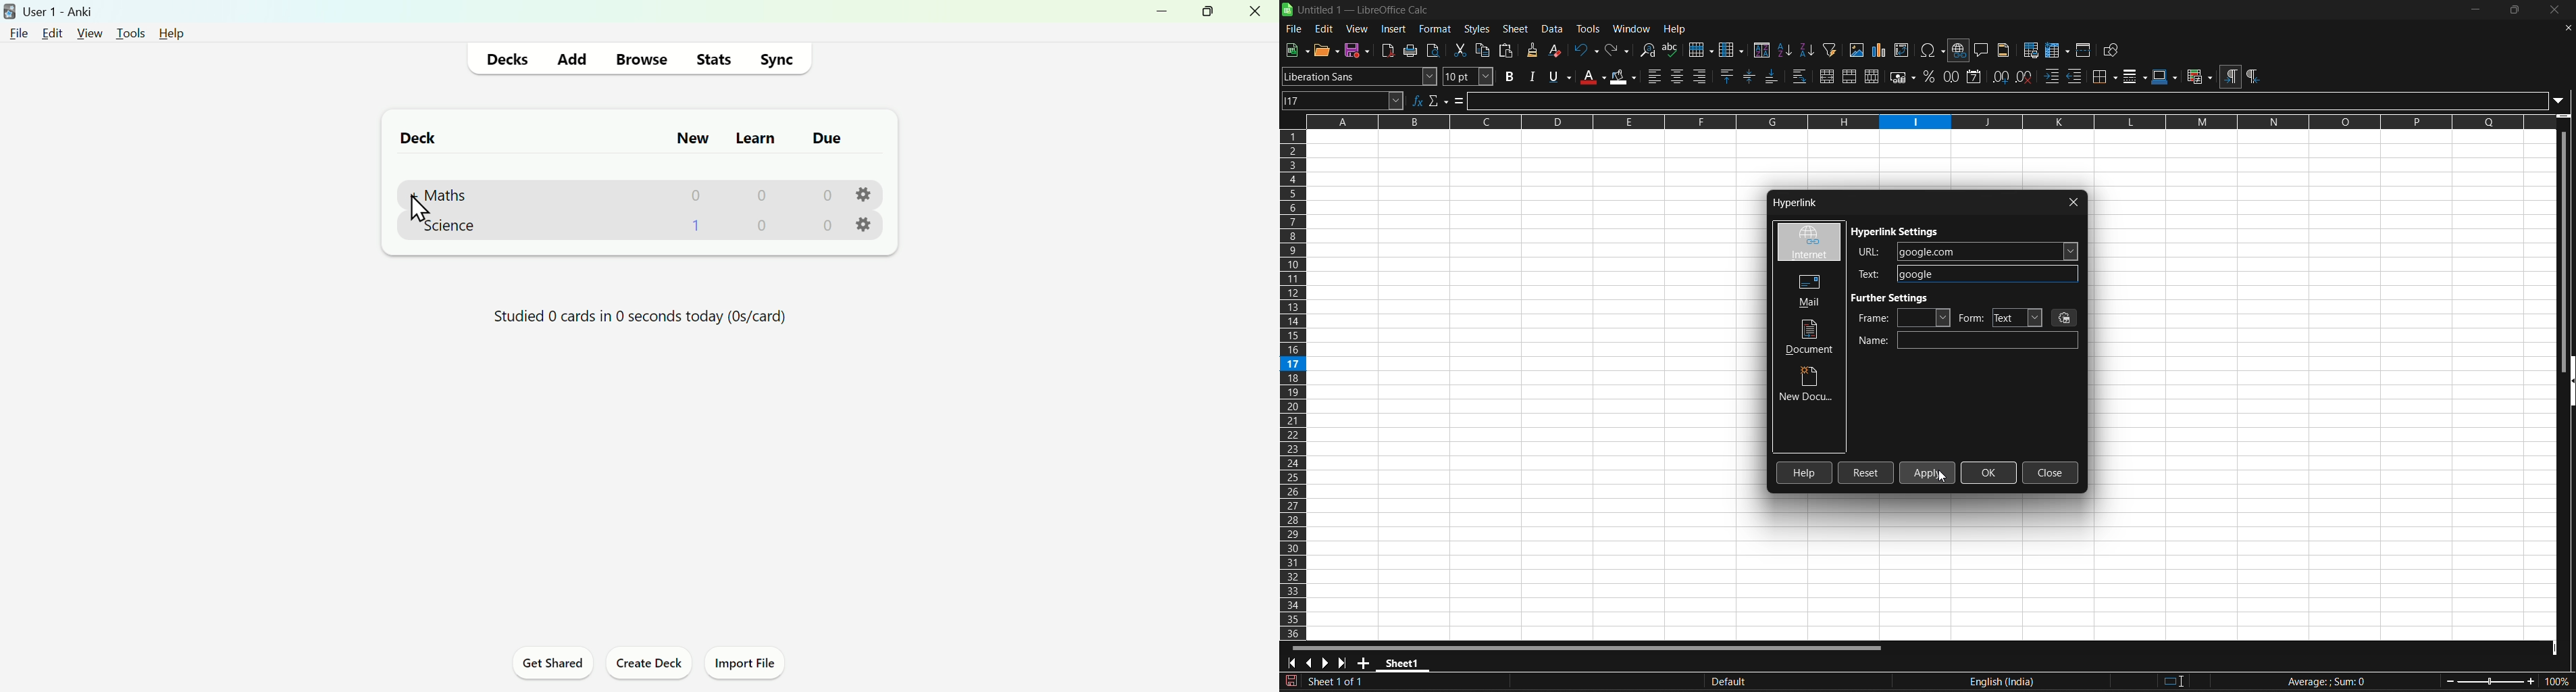  I want to click on cursor, so click(1942, 480).